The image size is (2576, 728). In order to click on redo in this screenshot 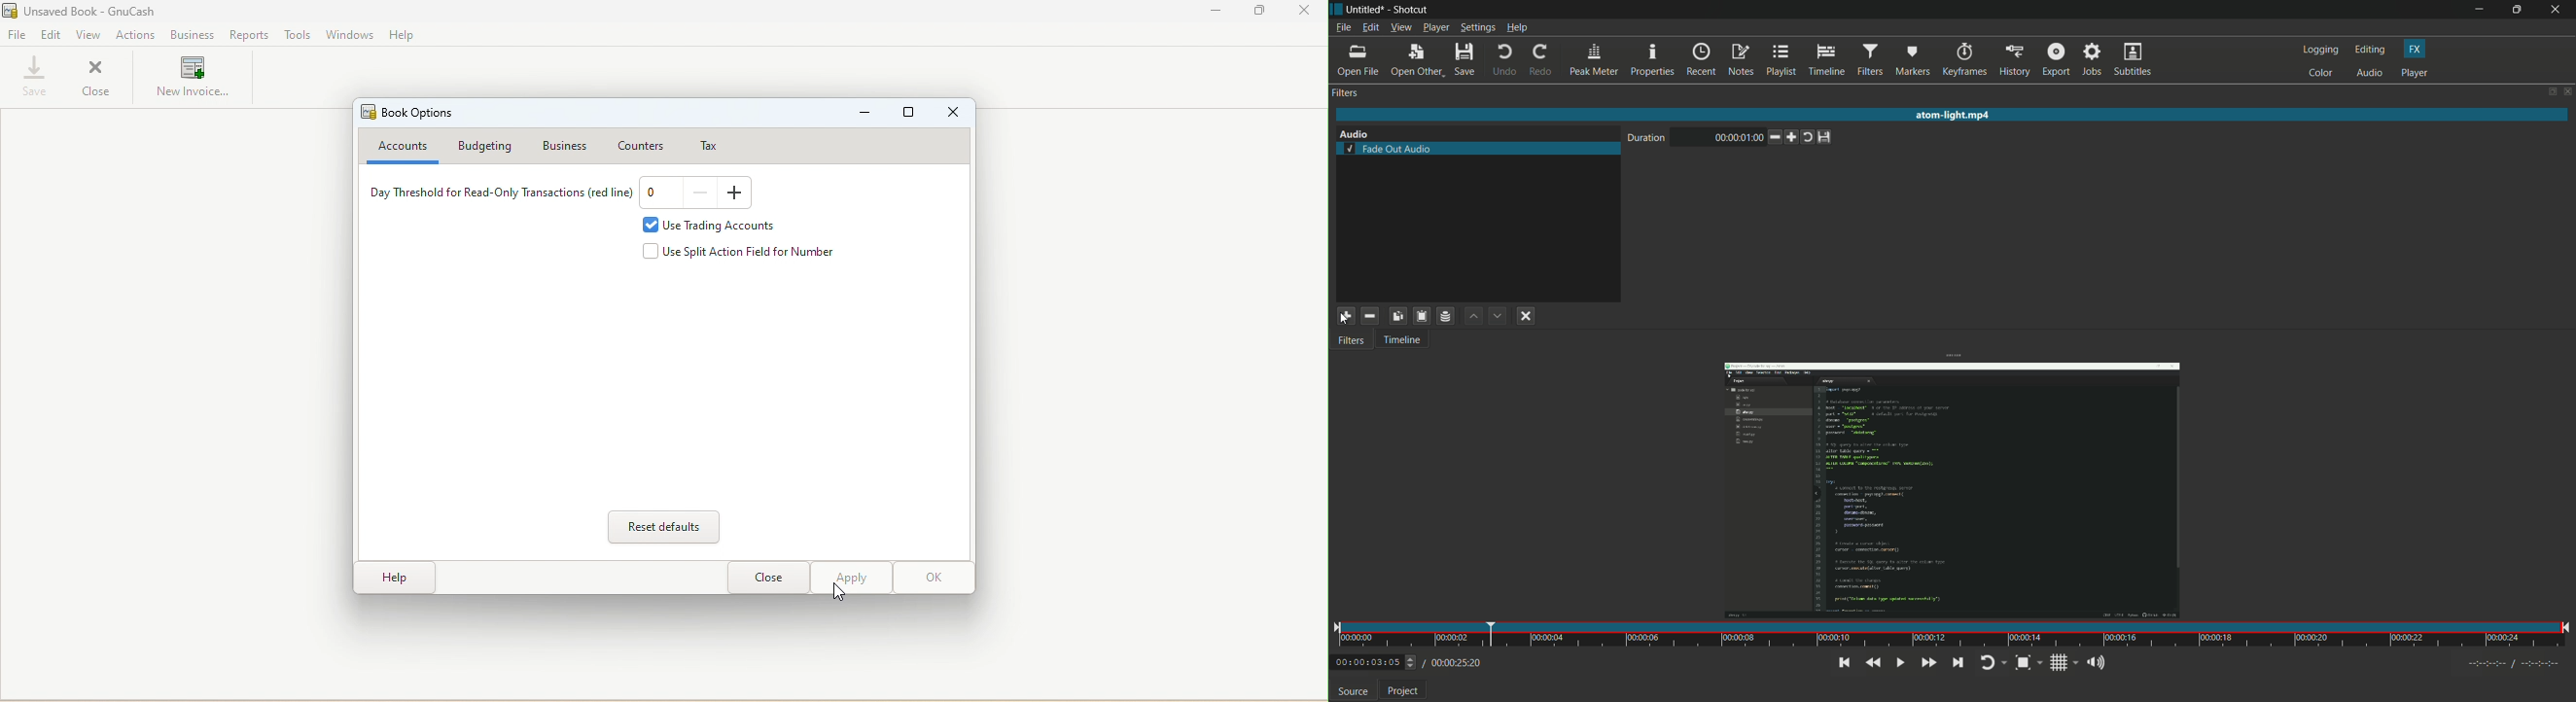, I will do `click(1542, 60)`.